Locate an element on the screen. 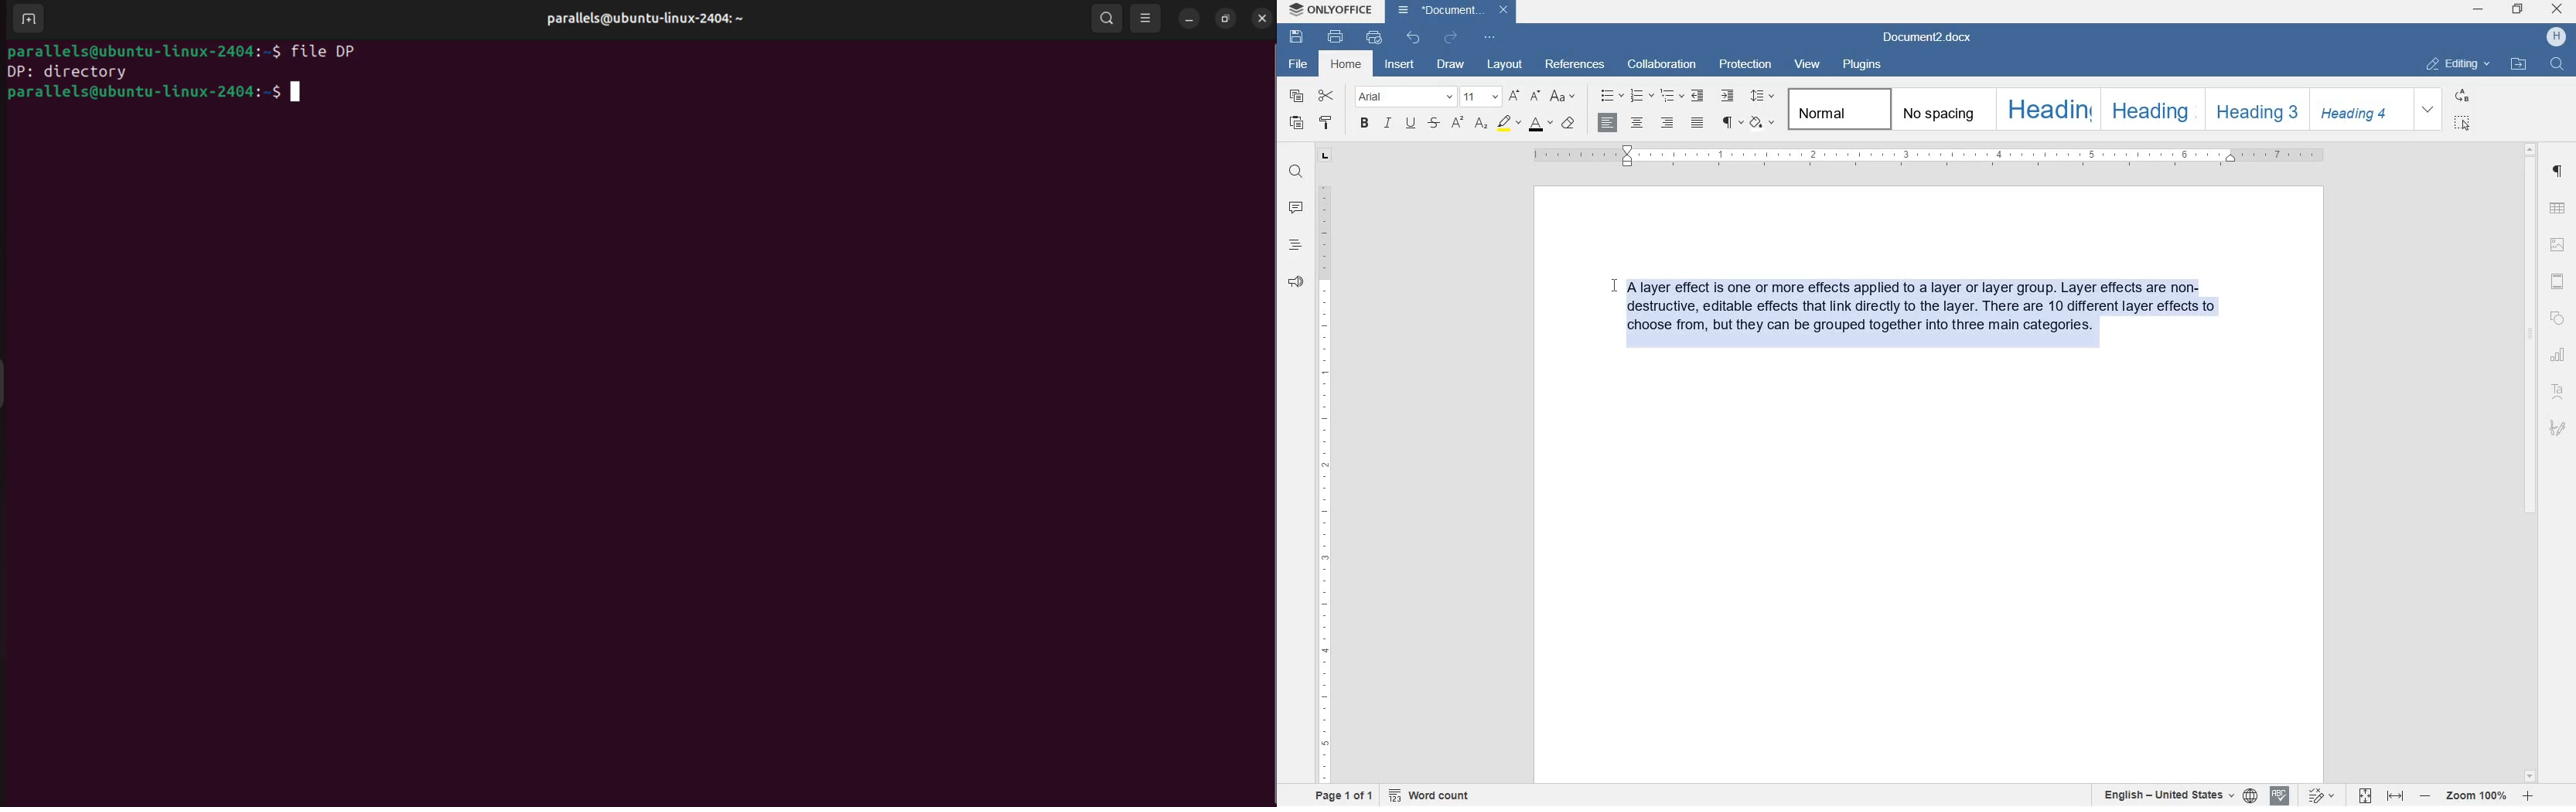  shading  is located at coordinates (1761, 123).